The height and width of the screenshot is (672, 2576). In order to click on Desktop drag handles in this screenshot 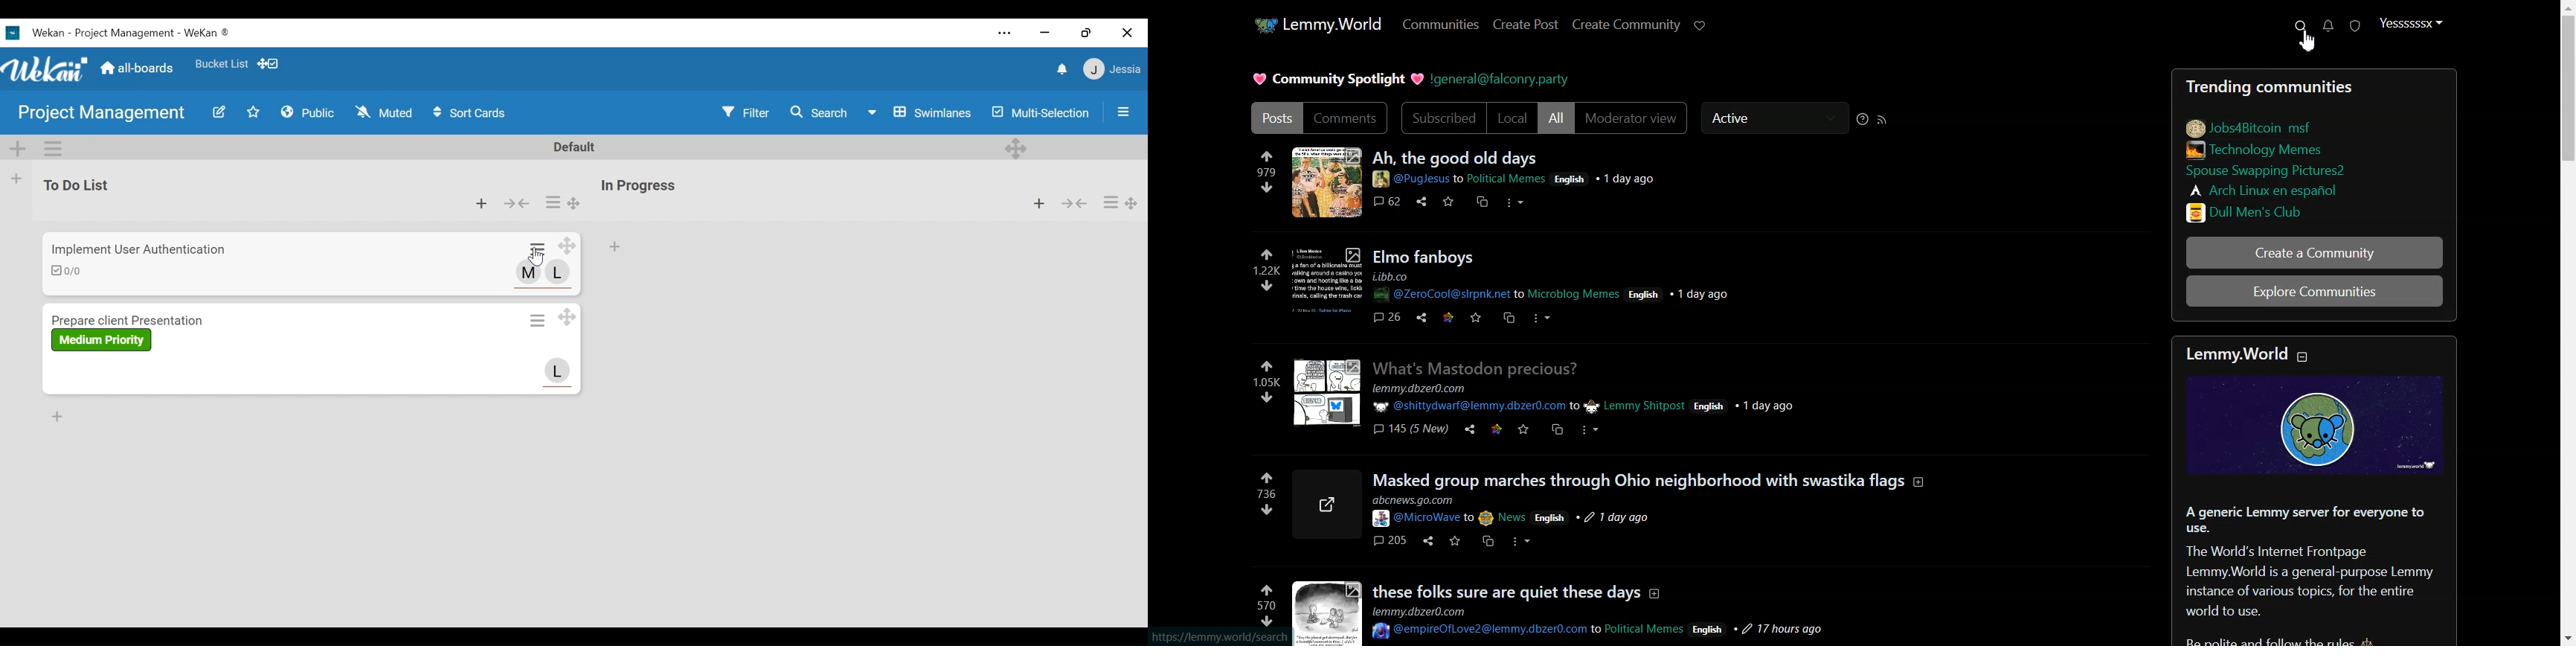, I will do `click(568, 247)`.